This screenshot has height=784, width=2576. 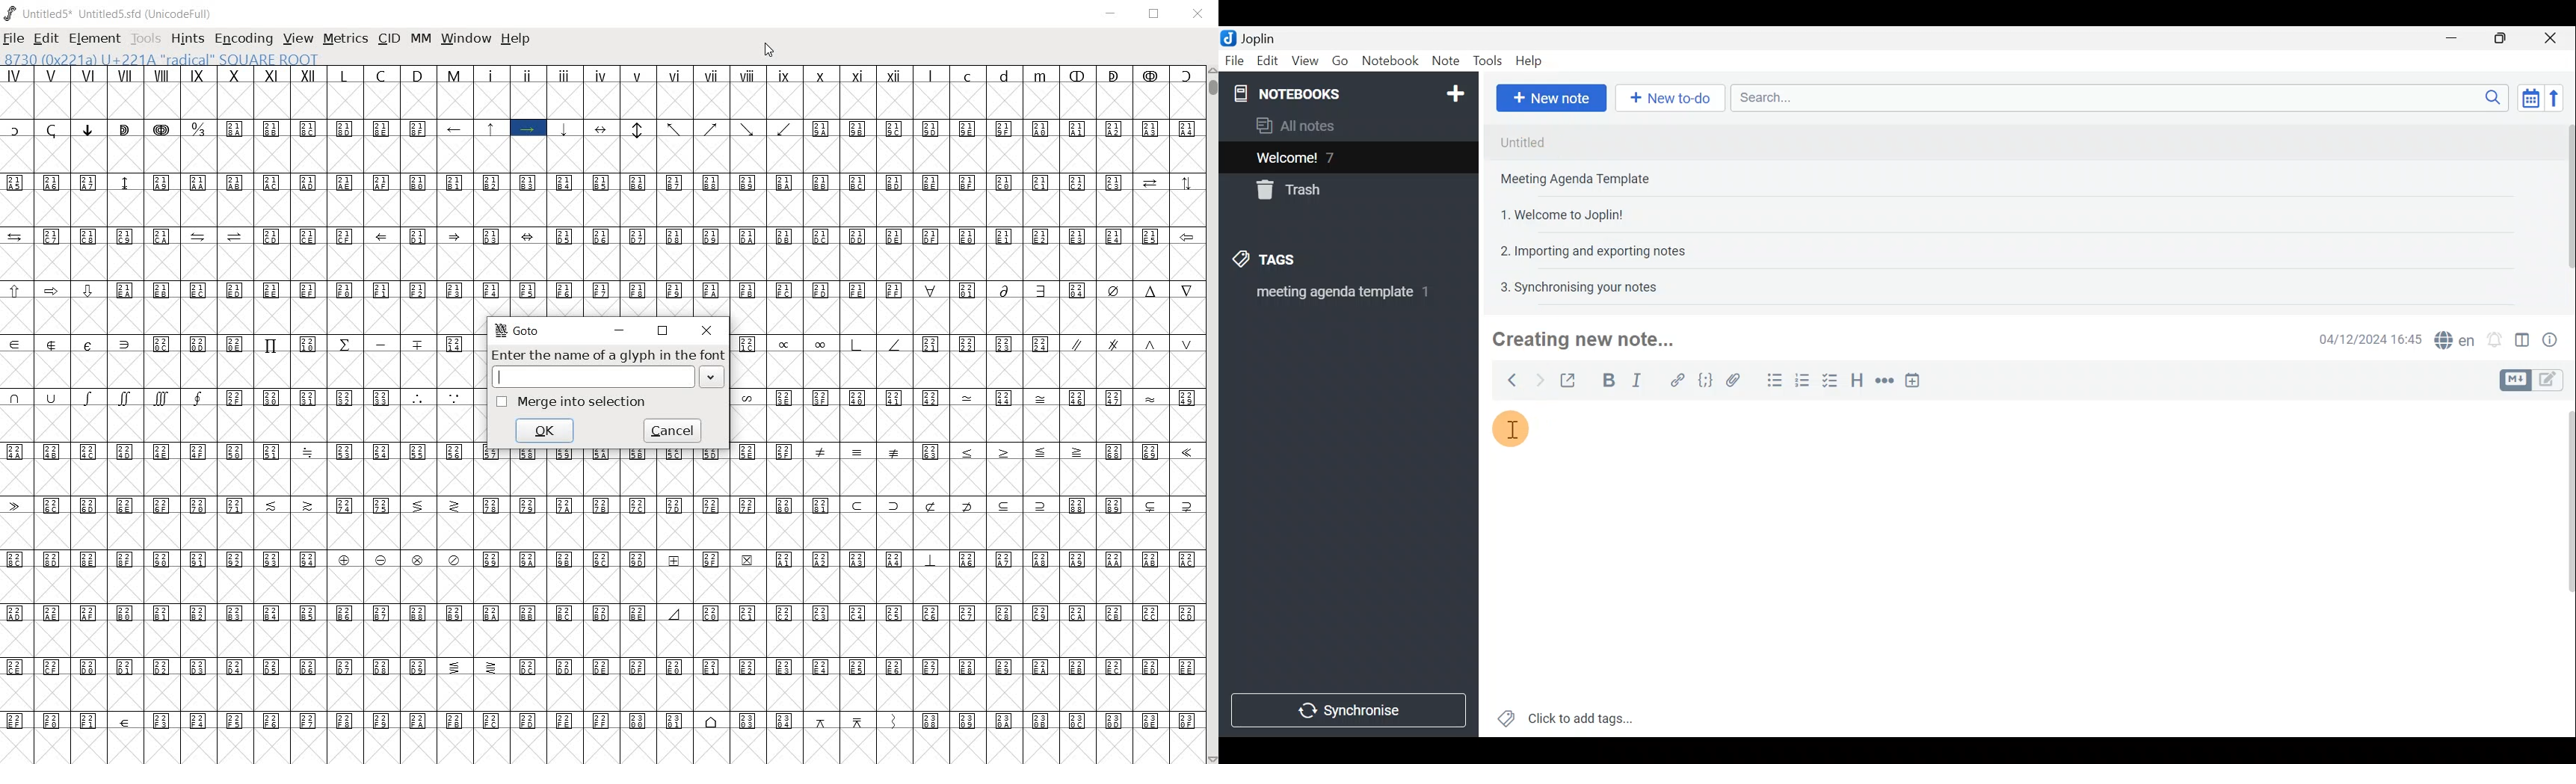 What do you see at coordinates (1517, 431) in the screenshot?
I see `Cursor` at bounding box center [1517, 431].